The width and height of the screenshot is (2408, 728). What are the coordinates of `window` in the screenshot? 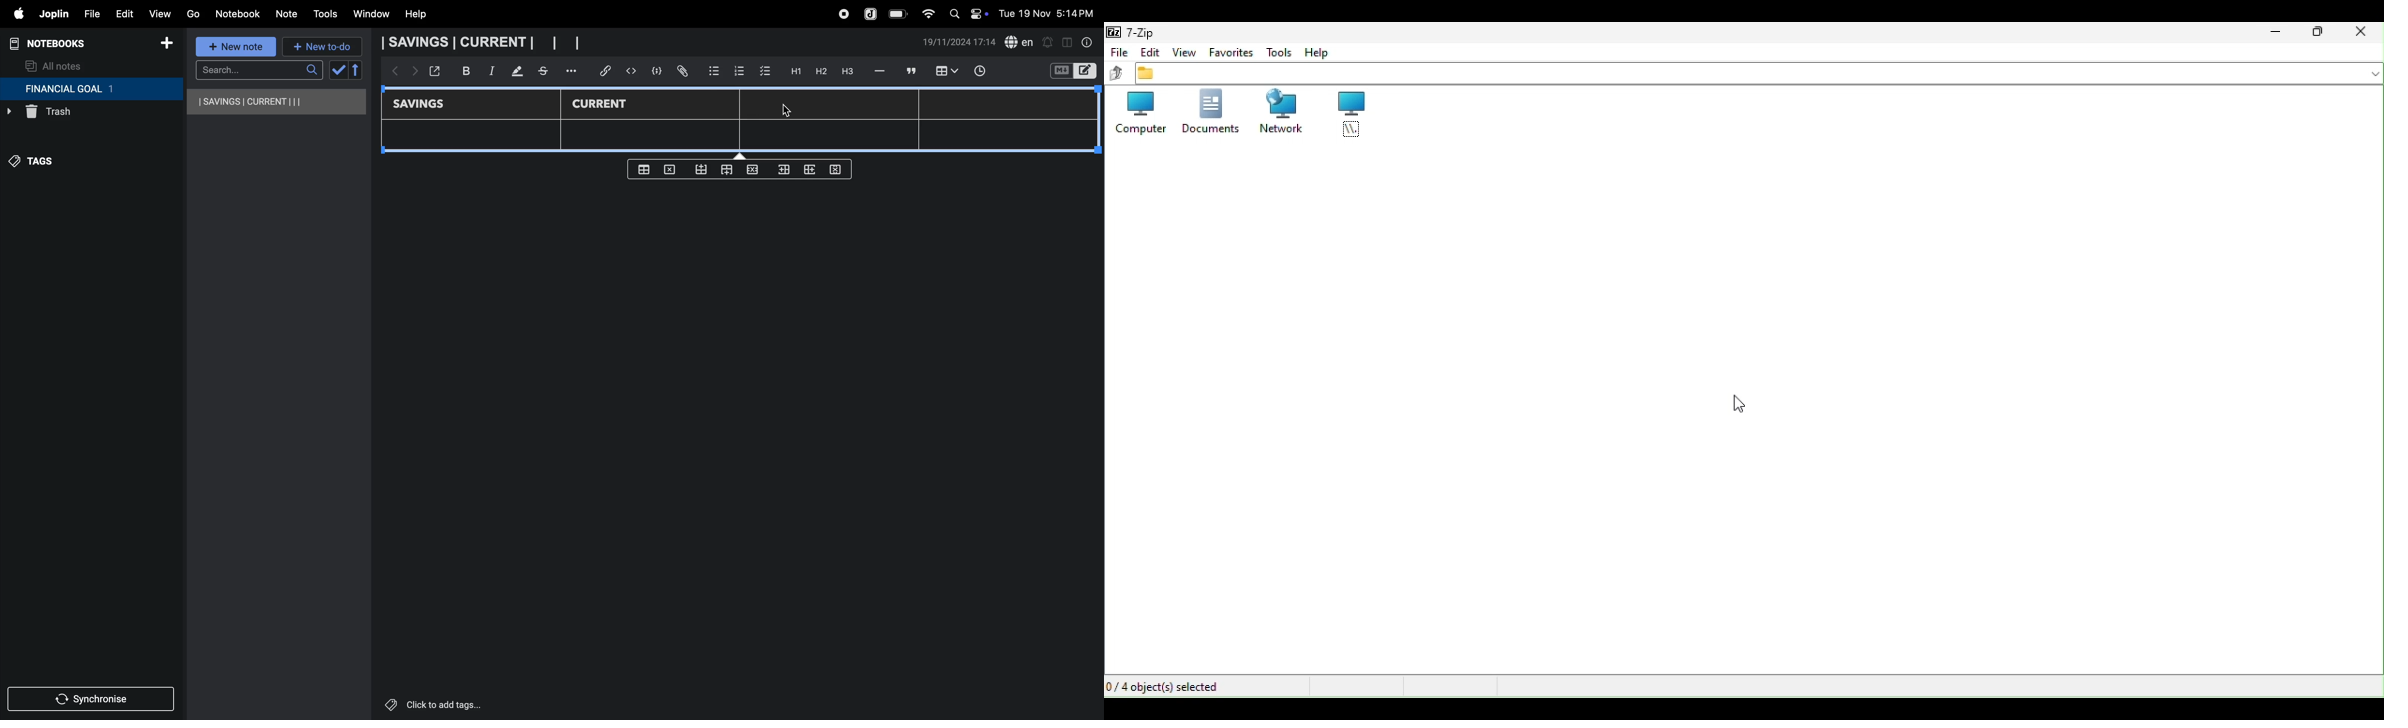 It's located at (370, 14).